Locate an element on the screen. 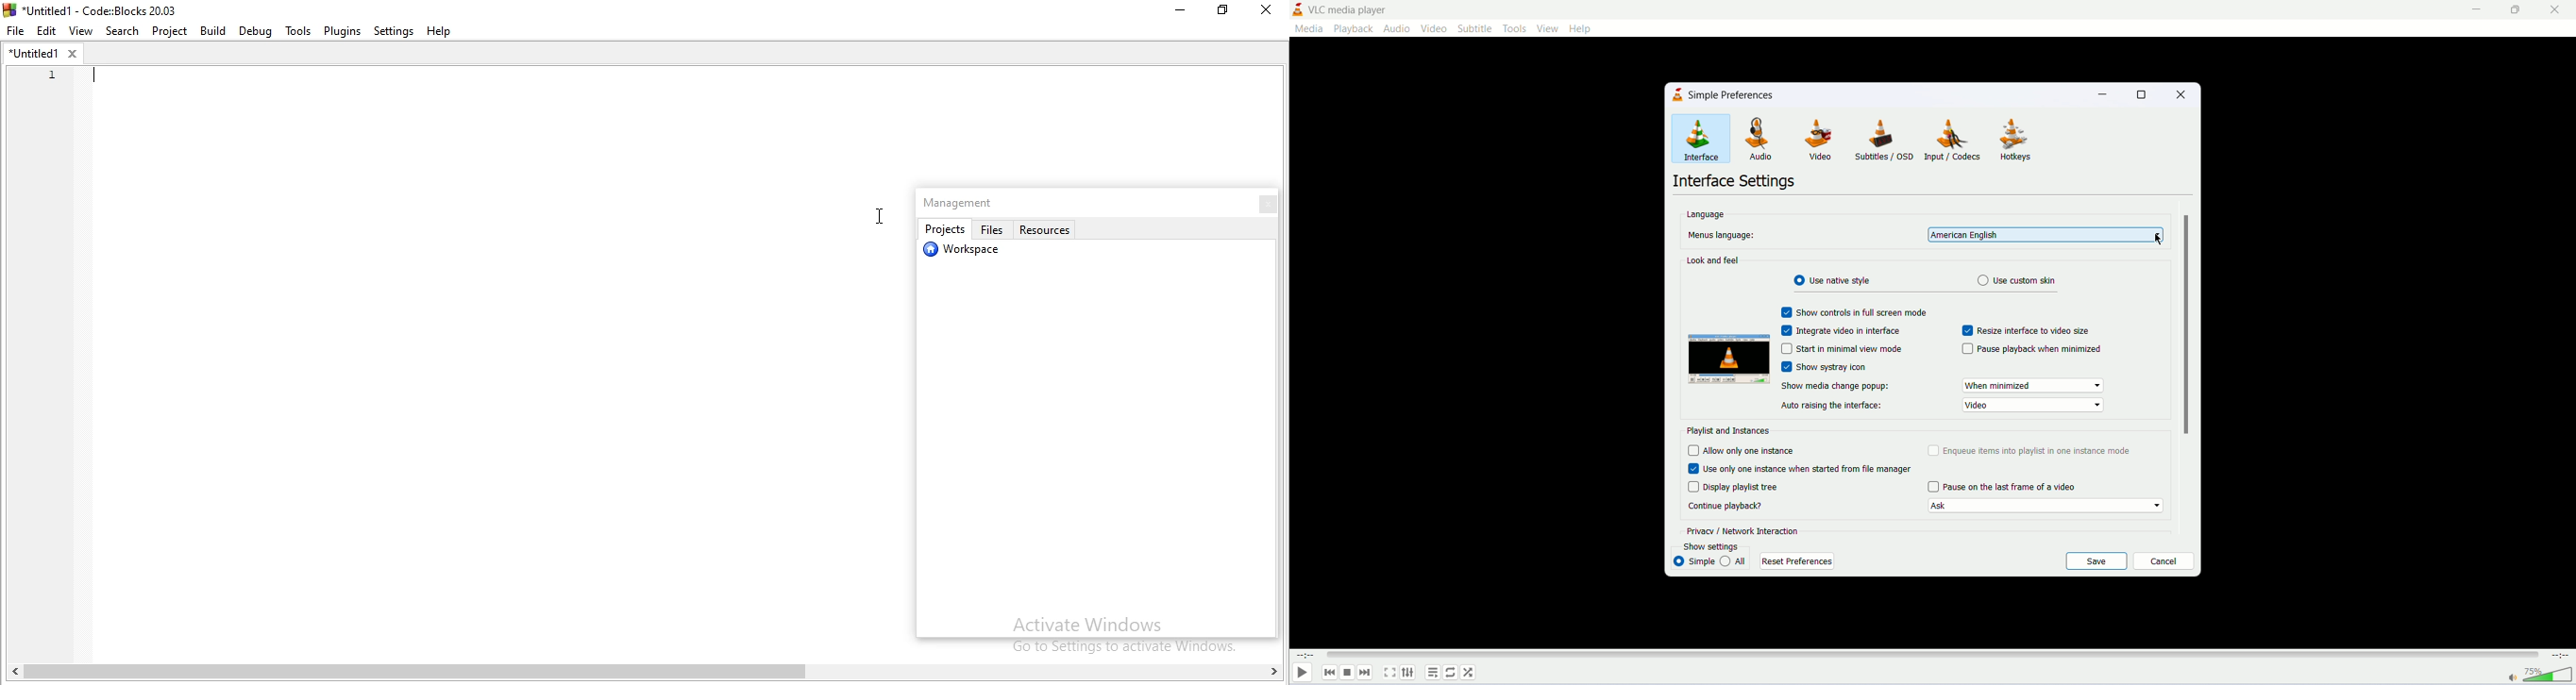 This screenshot has height=700, width=2576. resources is located at coordinates (1049, 228).